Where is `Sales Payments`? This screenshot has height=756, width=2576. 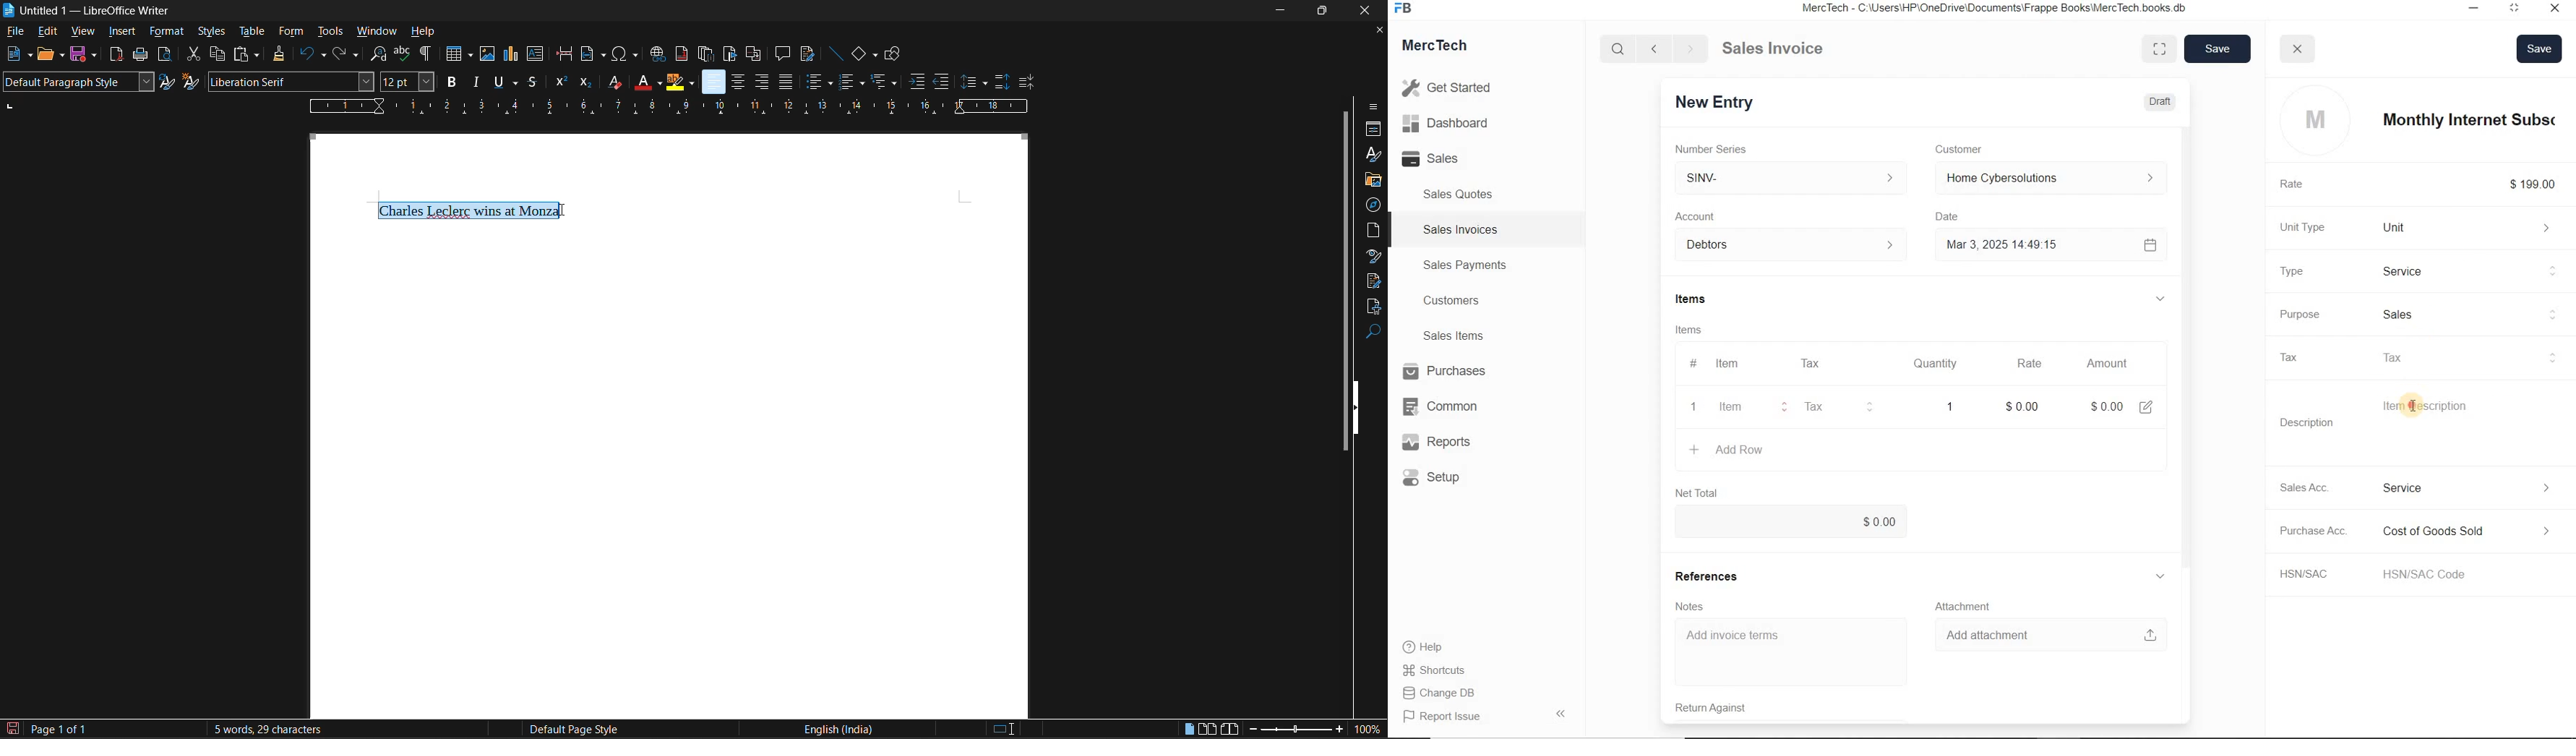
Sales Payments is located at coordinates (1463, 265).